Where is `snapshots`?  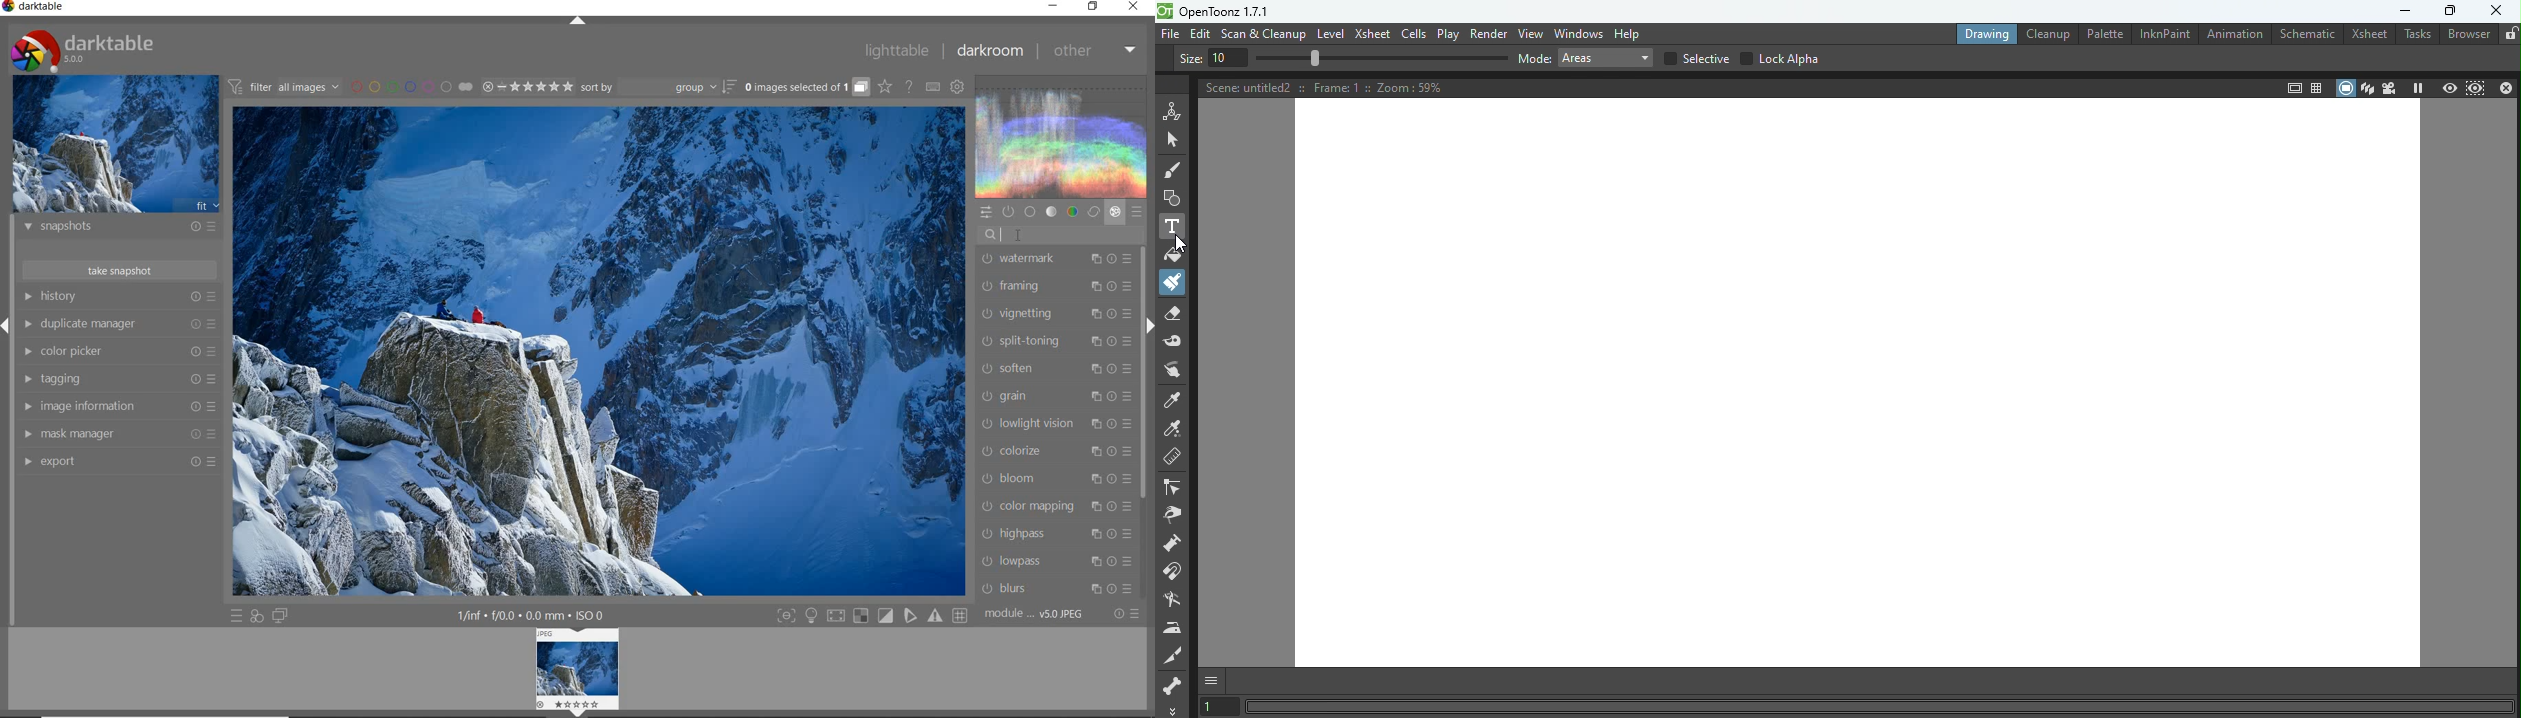 snapshots is located at coordinates (120, 228).